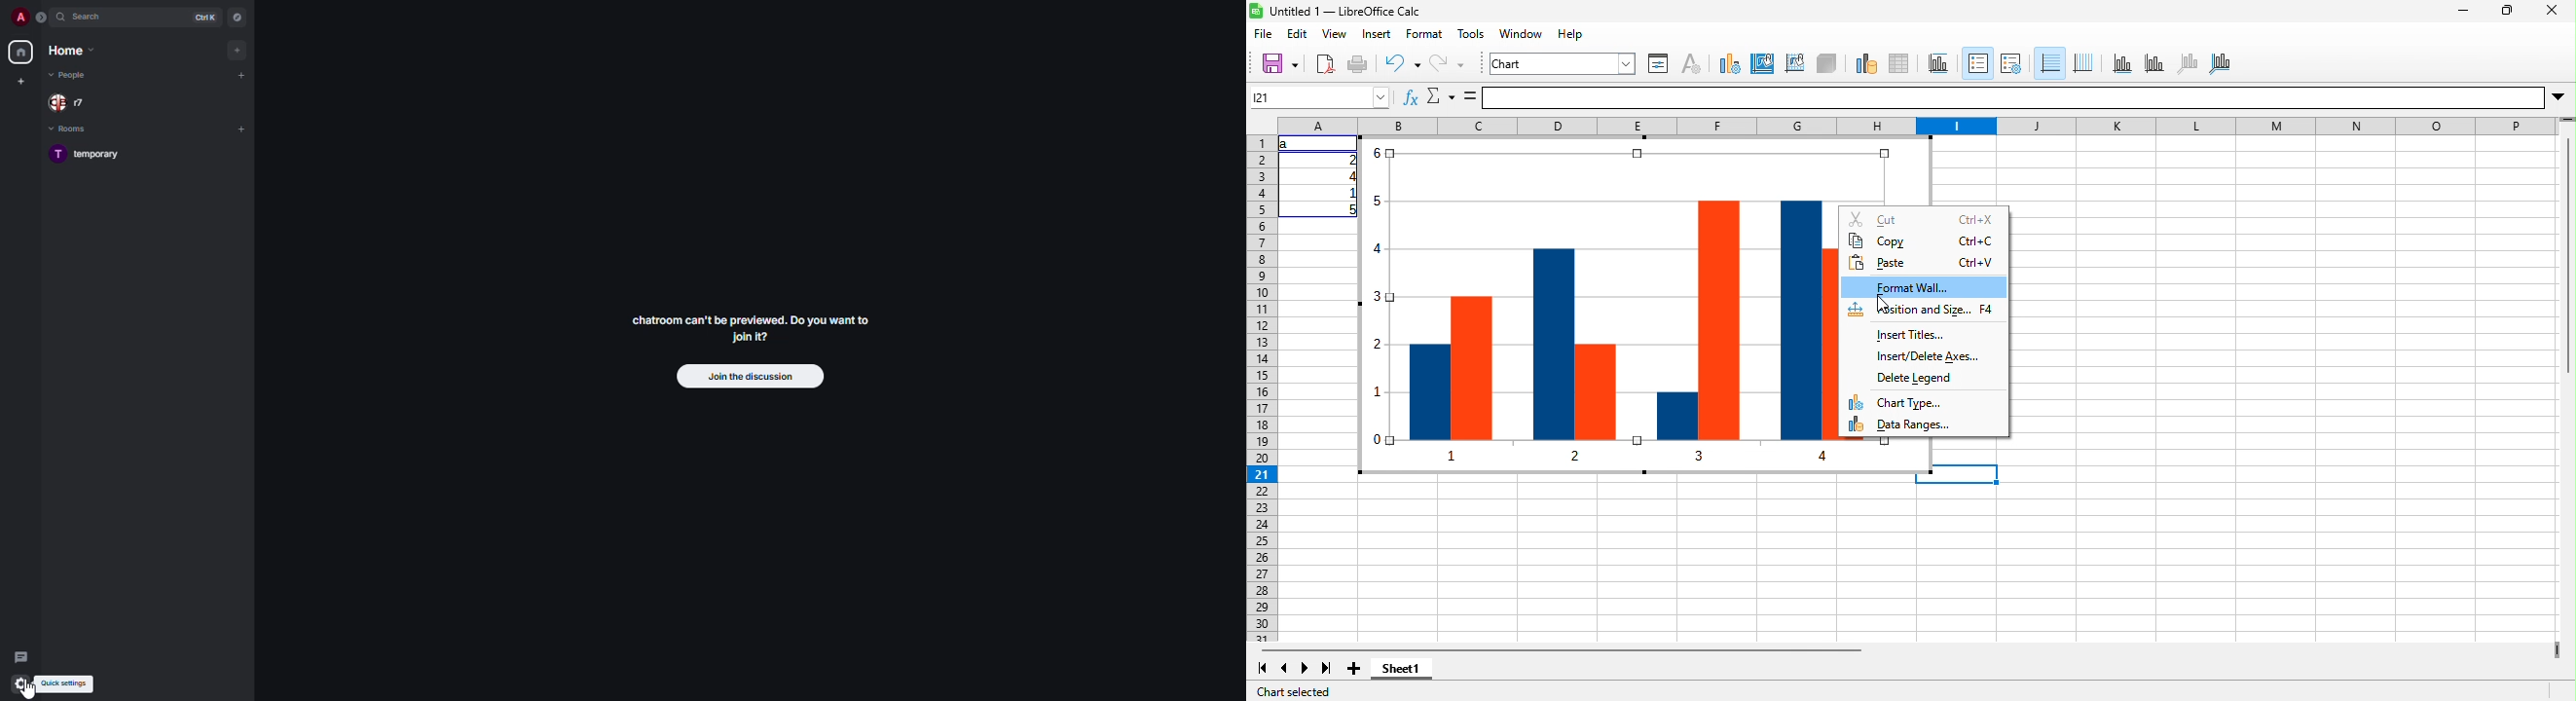 The width and height of the screenshot is (2576, 728). I want to click on navigator, so click(235, 18).